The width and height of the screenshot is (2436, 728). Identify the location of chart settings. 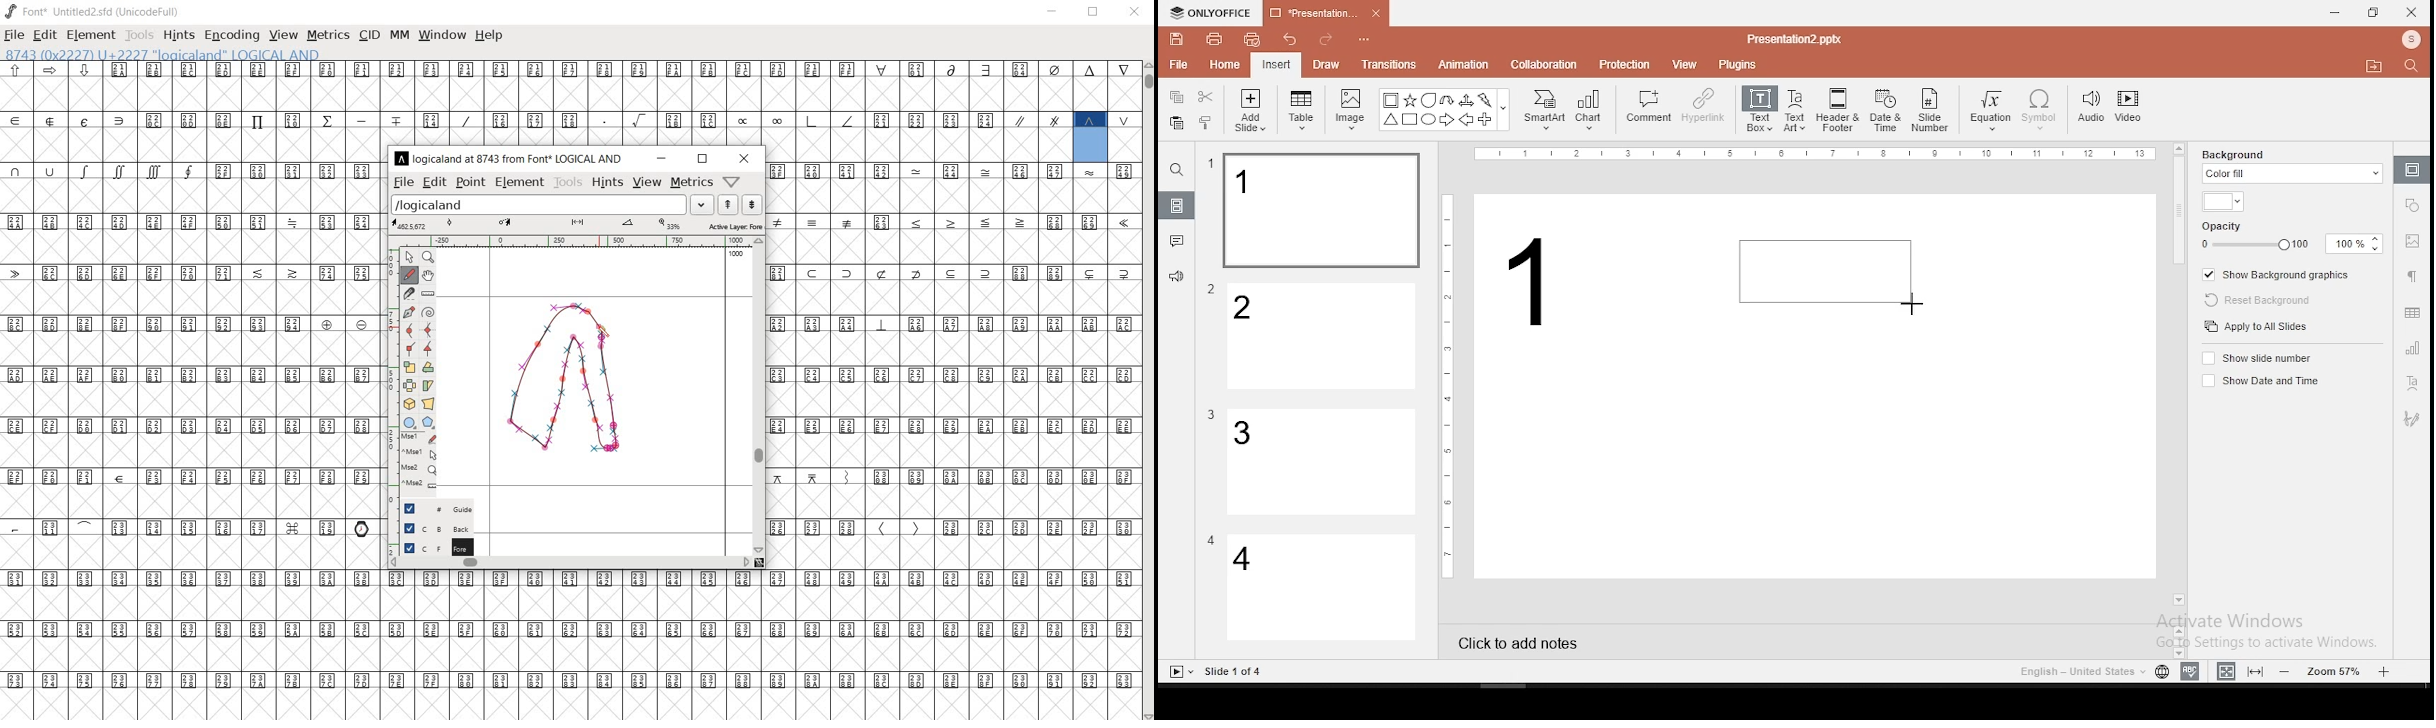
(2411, 348).